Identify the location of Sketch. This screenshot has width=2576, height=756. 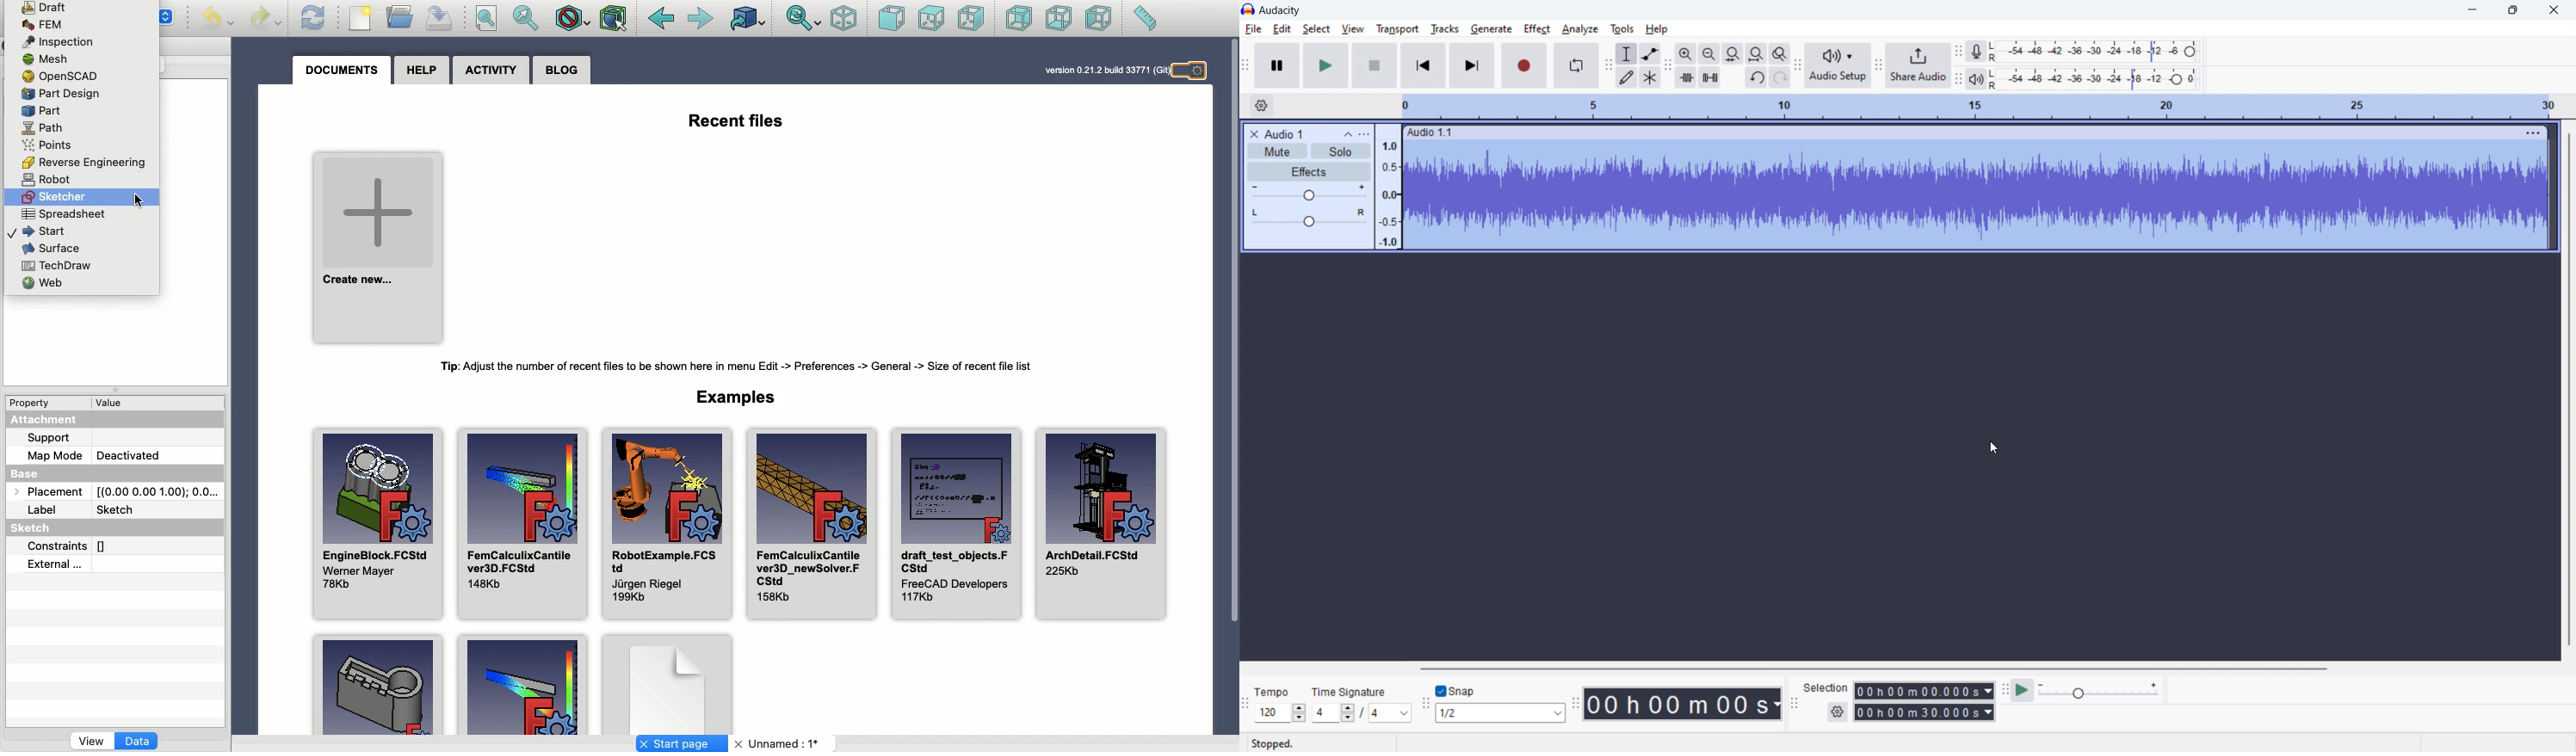
(120, 510).